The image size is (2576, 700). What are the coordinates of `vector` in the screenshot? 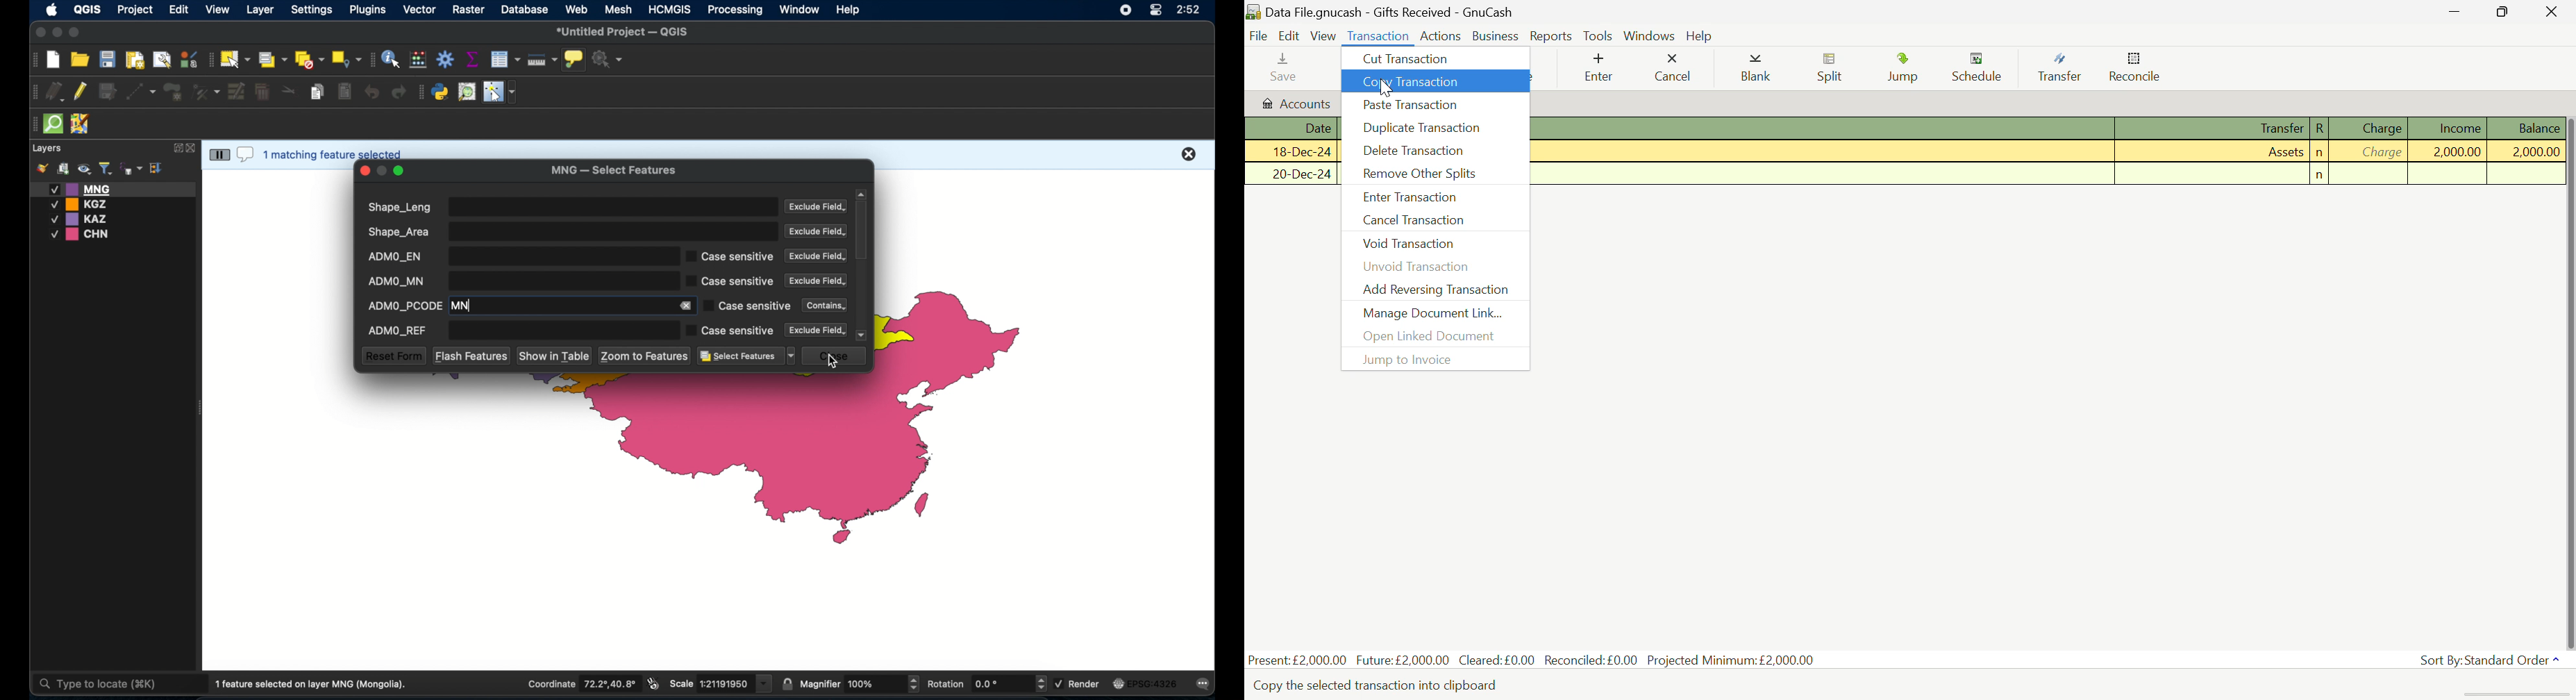 It's located at (421, 10).